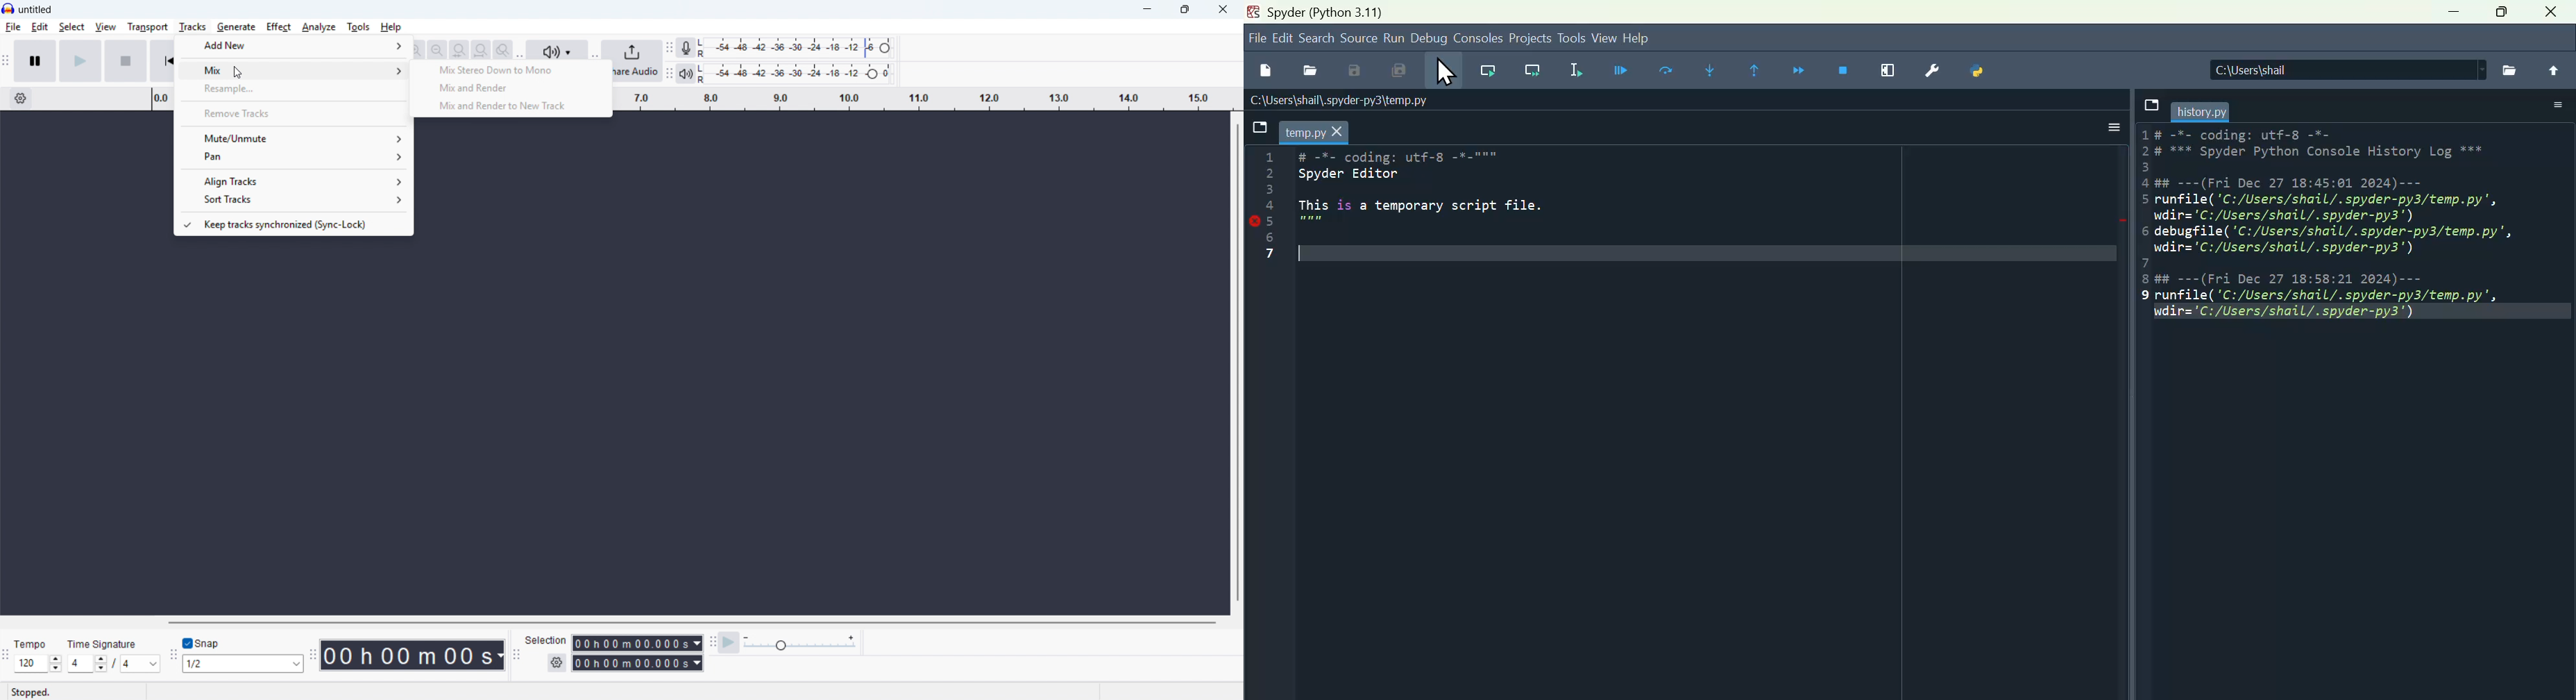 Image resolution: width=2576 pixels, height=700 pixels. Describe the element at coordinates (1283, 39) in the screenshot. I see `Edit` at that location.